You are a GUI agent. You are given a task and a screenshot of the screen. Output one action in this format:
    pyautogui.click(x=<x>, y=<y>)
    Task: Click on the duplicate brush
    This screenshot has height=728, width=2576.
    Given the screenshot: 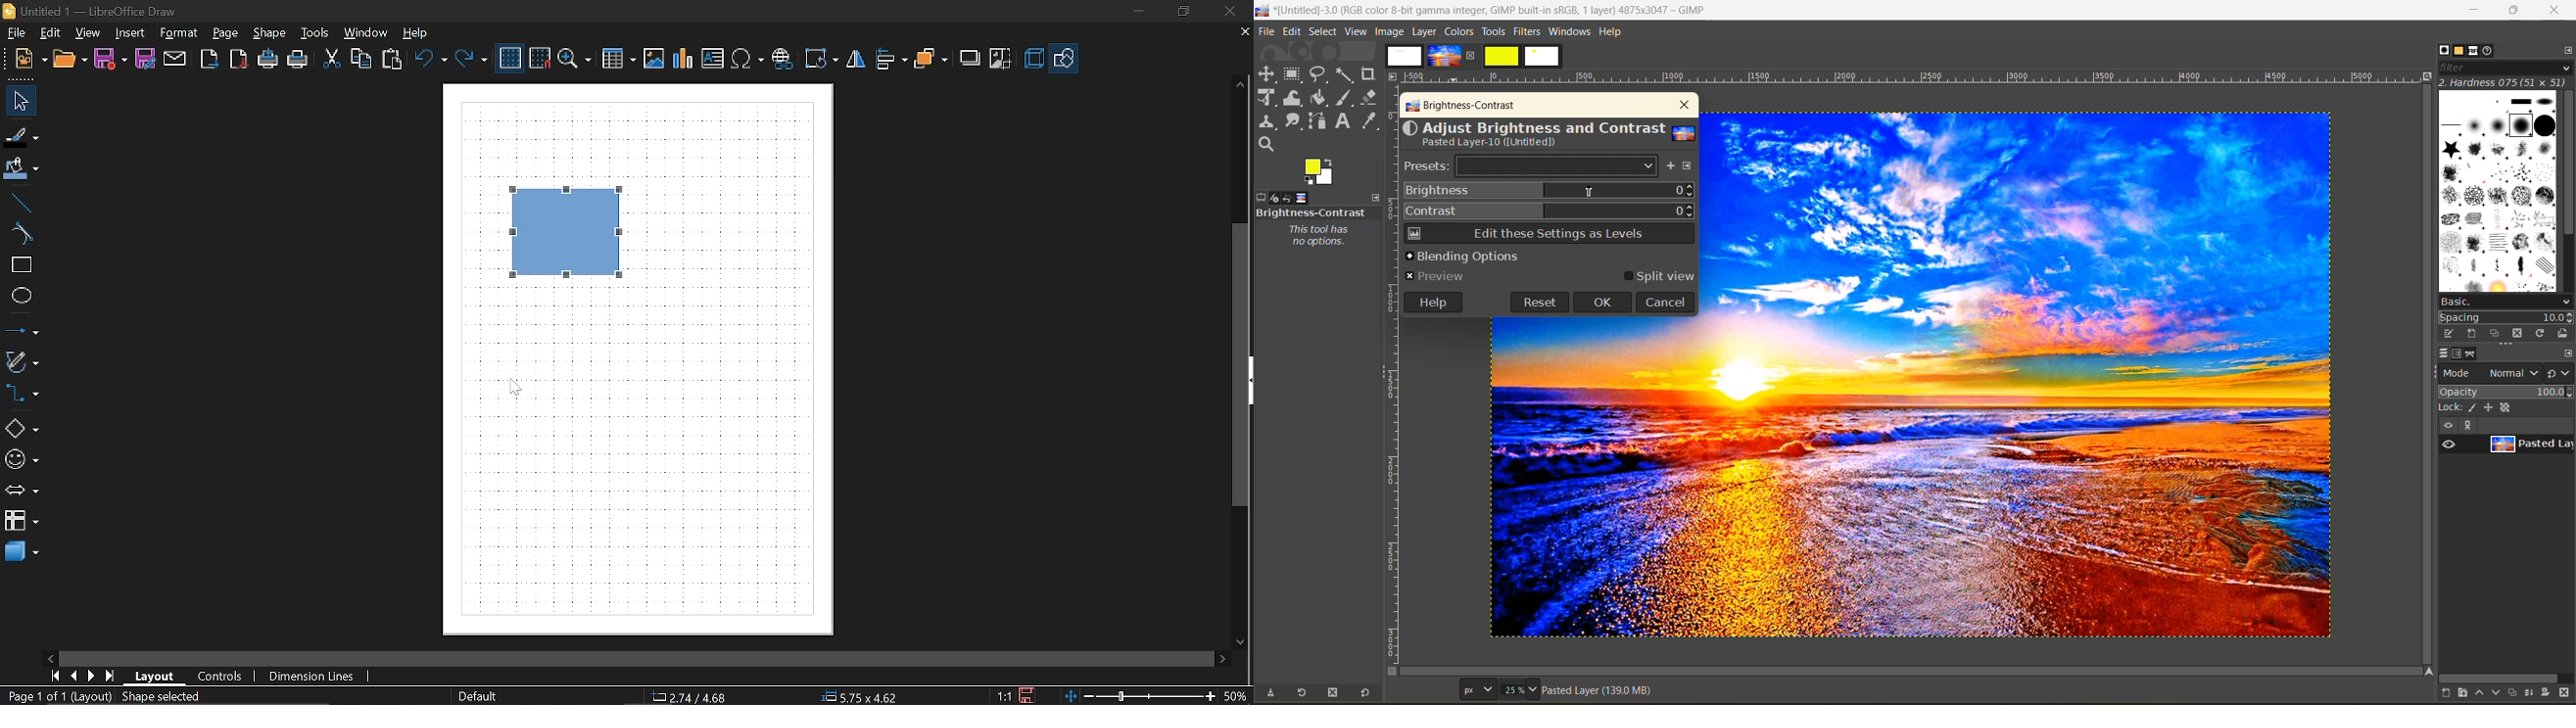 What is the action you would take?
    pyautogui.click(x=2496, y=334)
    